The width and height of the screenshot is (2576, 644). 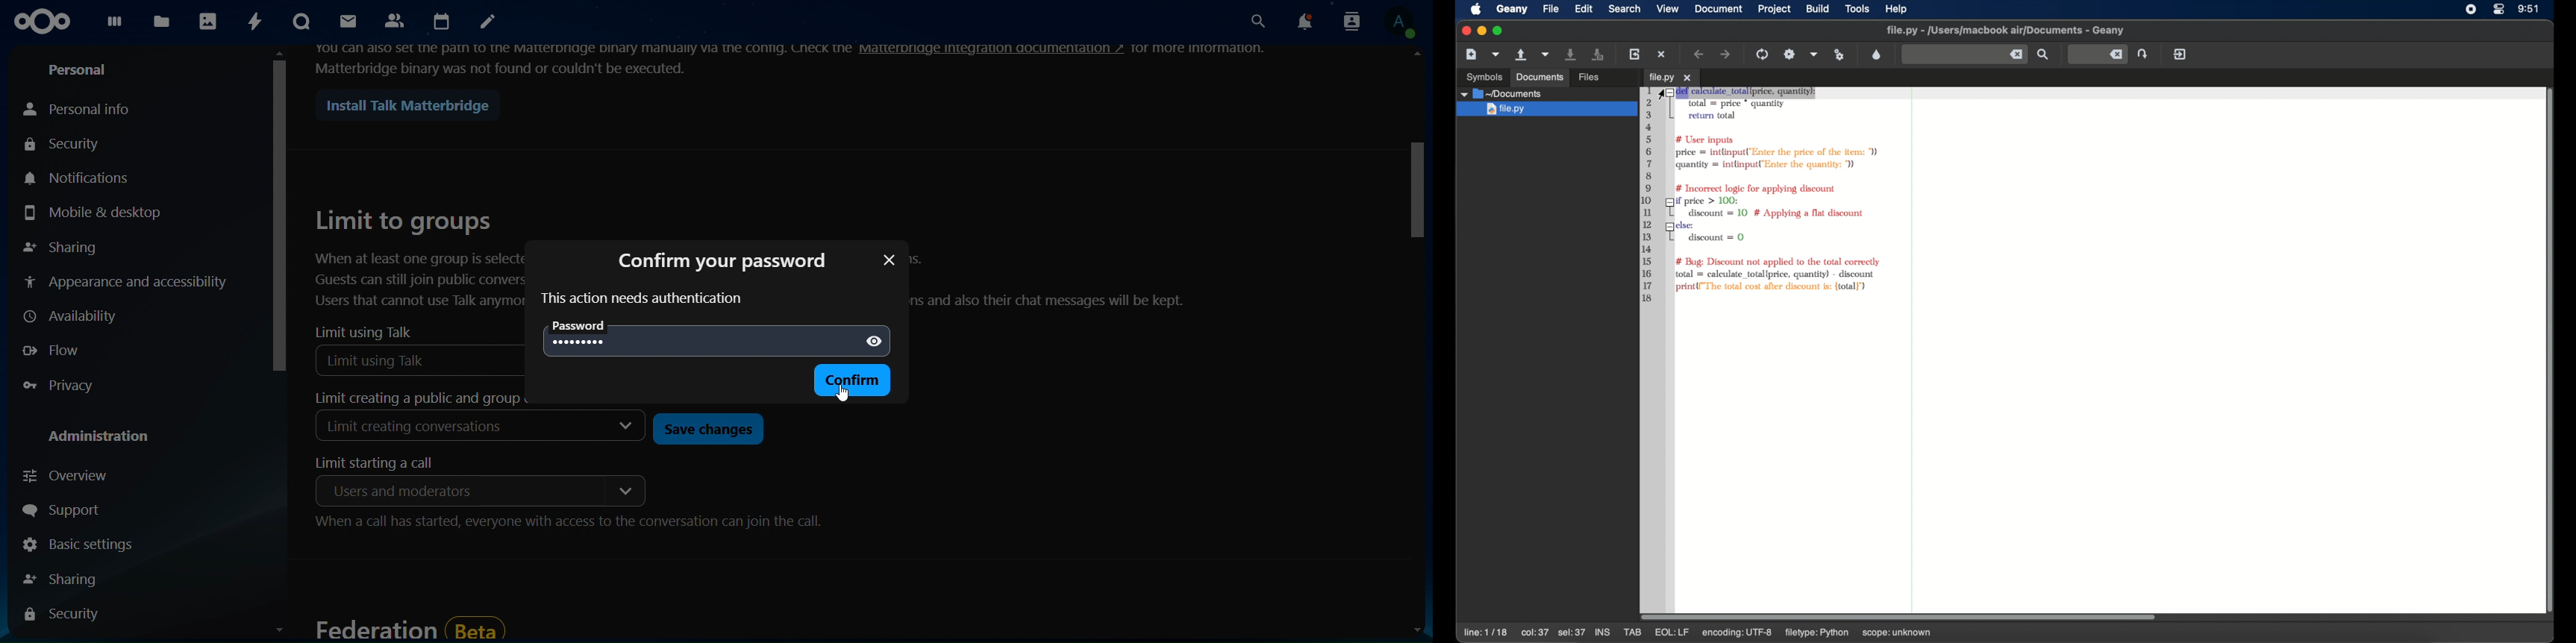 What do you see at coordinates (856, 381) in the screenshot?
I see `confirm` at bounding box center [856, 381].